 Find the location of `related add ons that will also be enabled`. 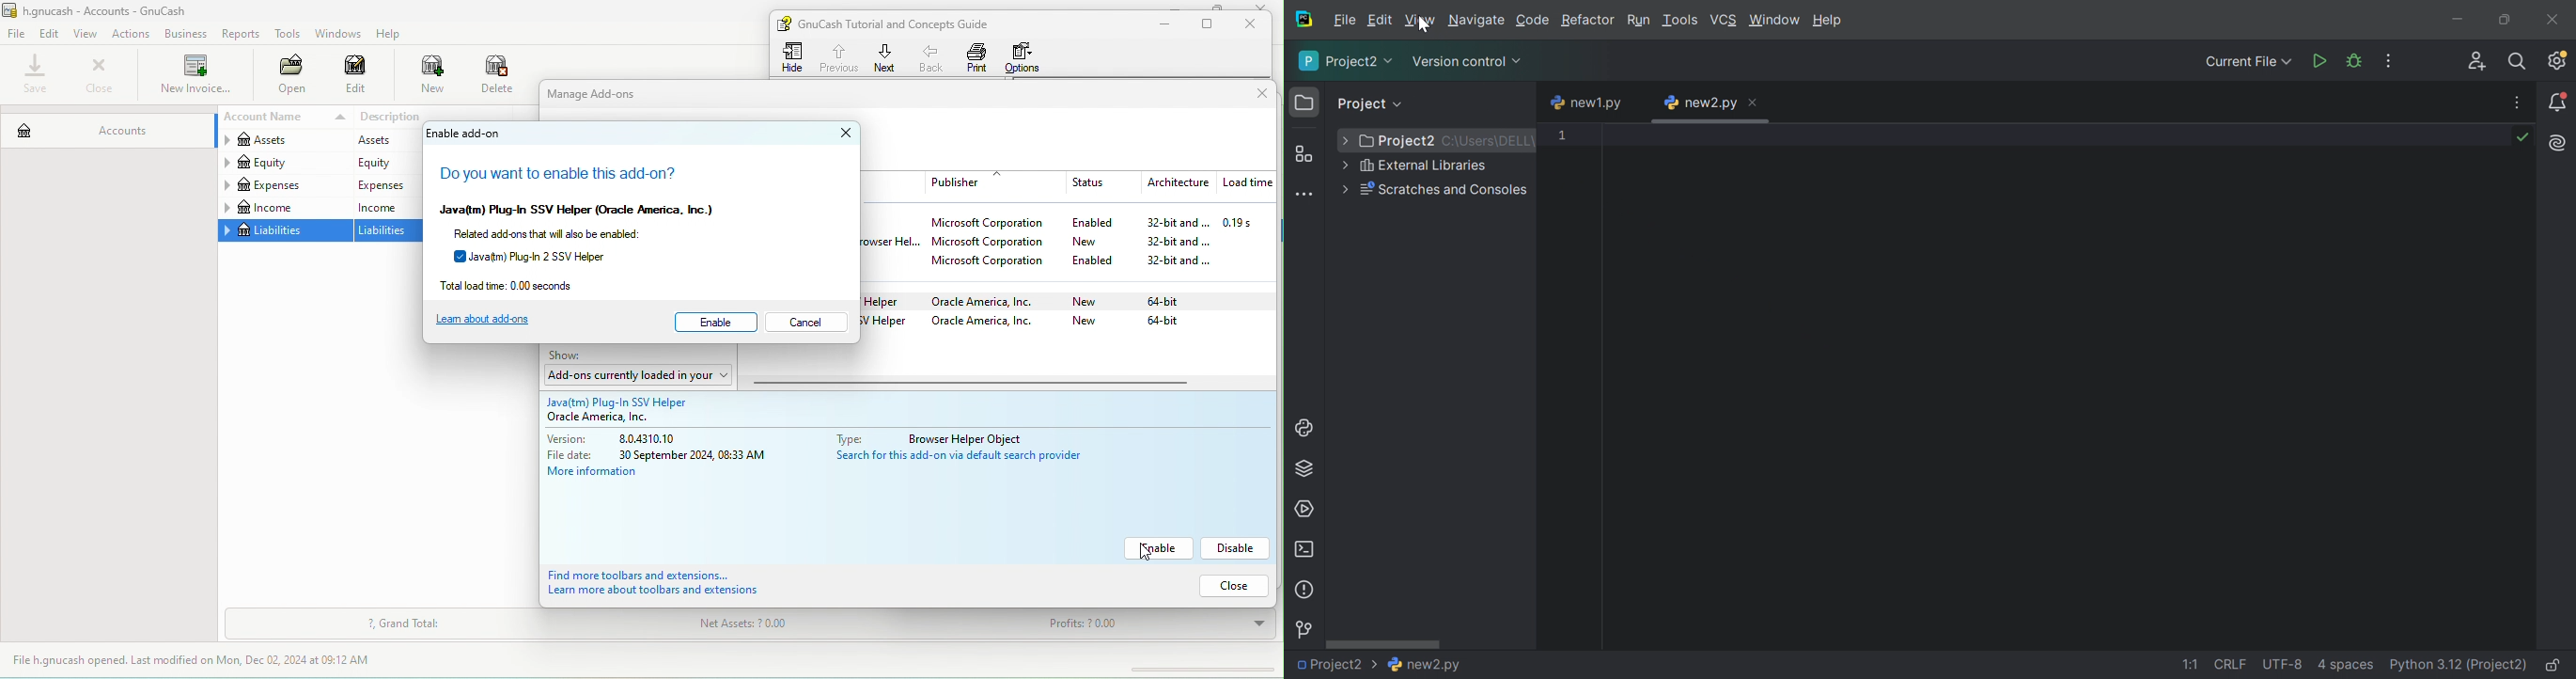

related add ons that will also be enabled is located at coordinates (580, 233).